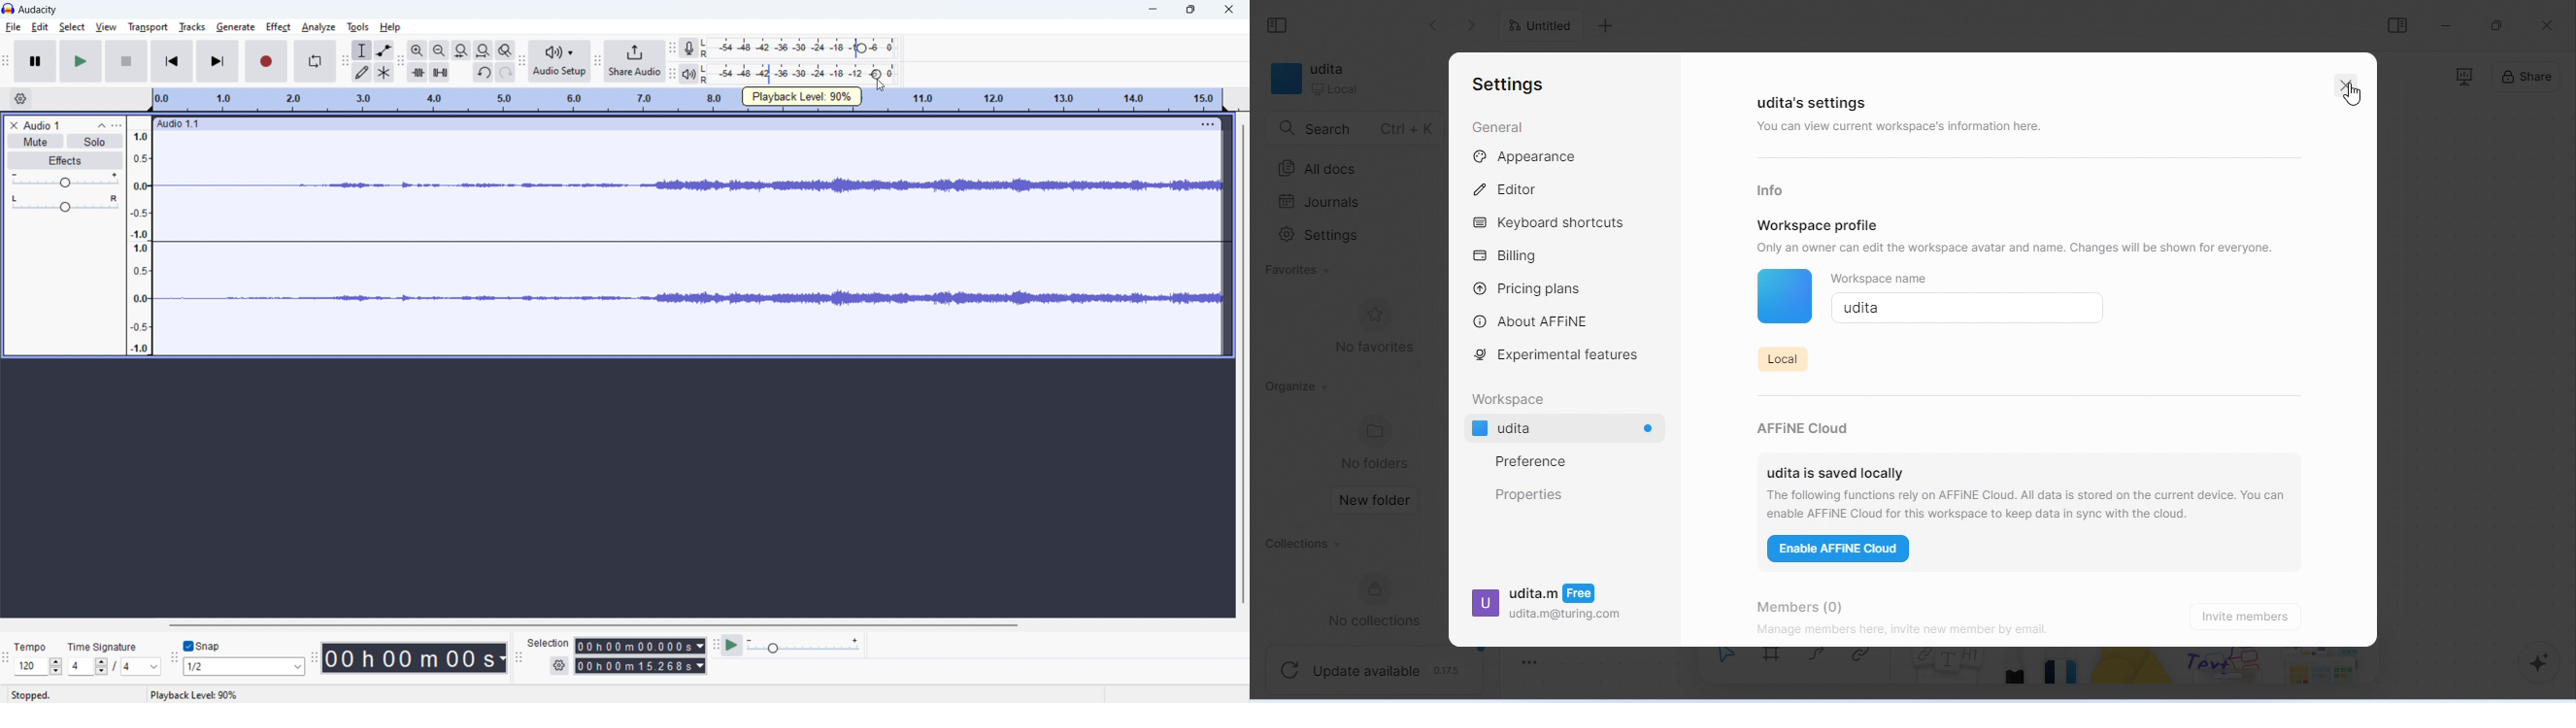  Describe the element at coordinates (2250, 616) in the screenshot. I see `invite members` at that location.